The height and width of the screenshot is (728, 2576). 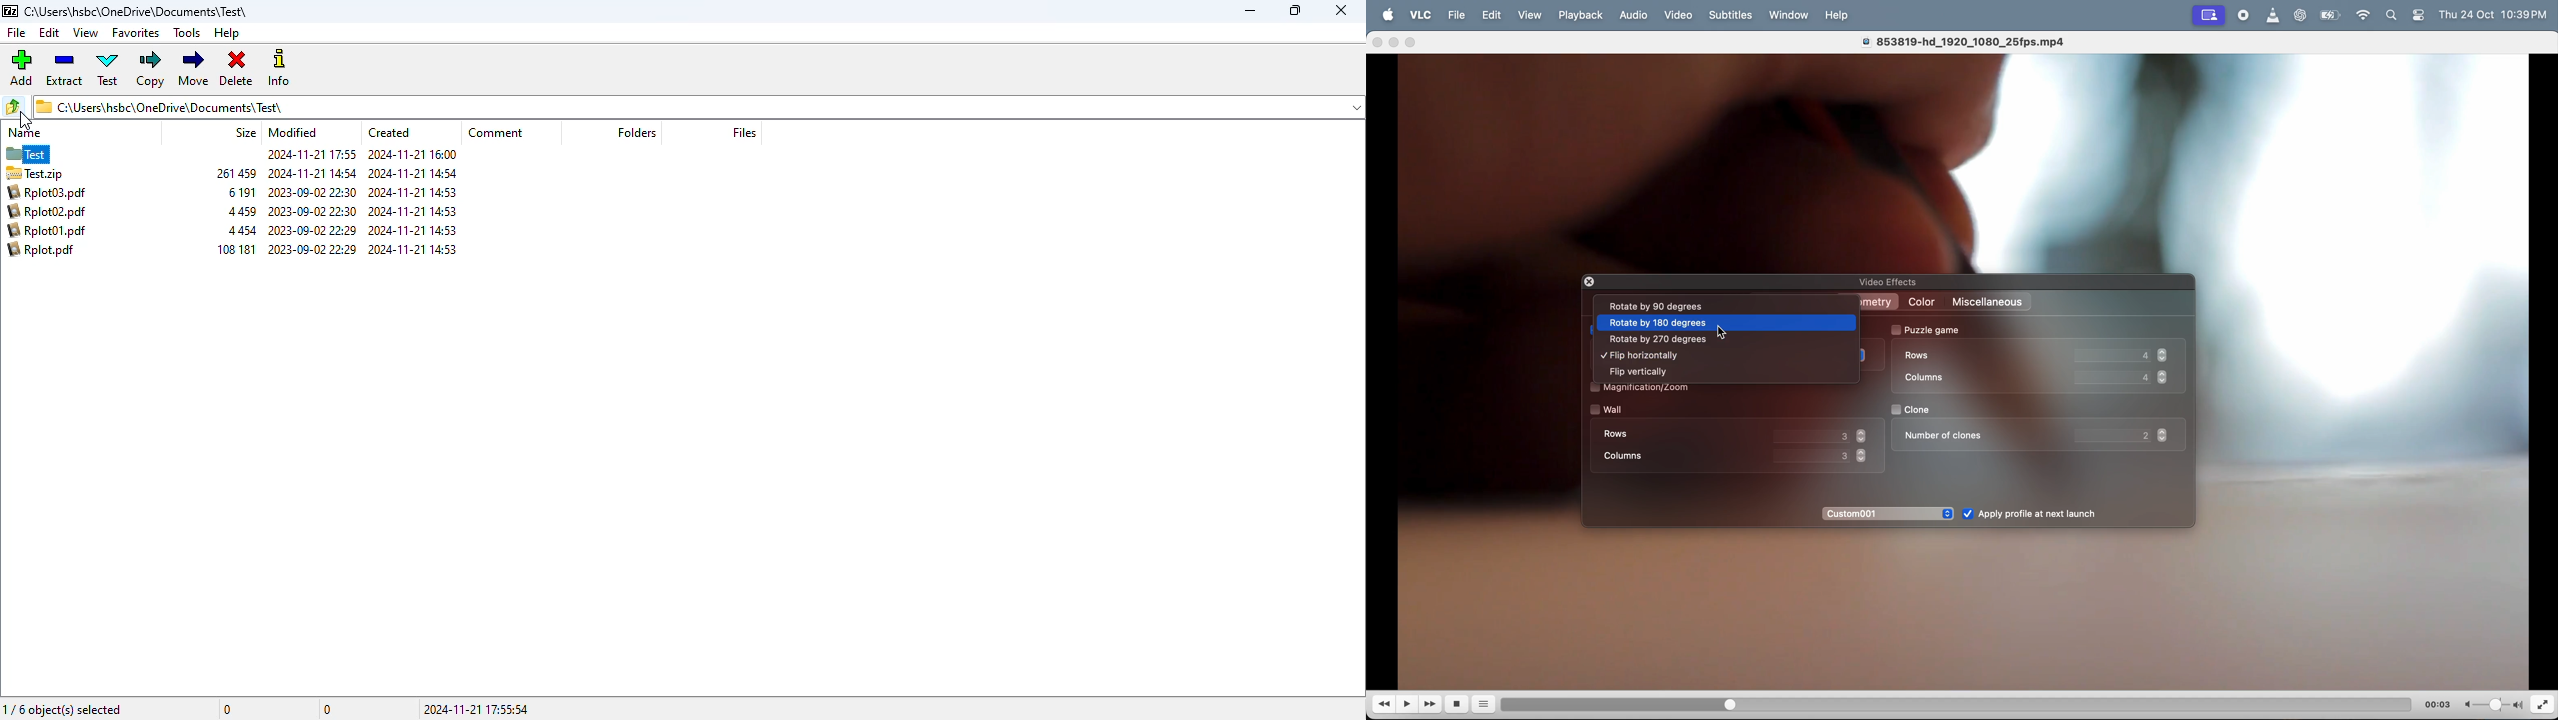 What do you see at coordinates (1715, 323) in the screenshot?
I see `rotate 180 degrees` at bounding box center [1715, 323].